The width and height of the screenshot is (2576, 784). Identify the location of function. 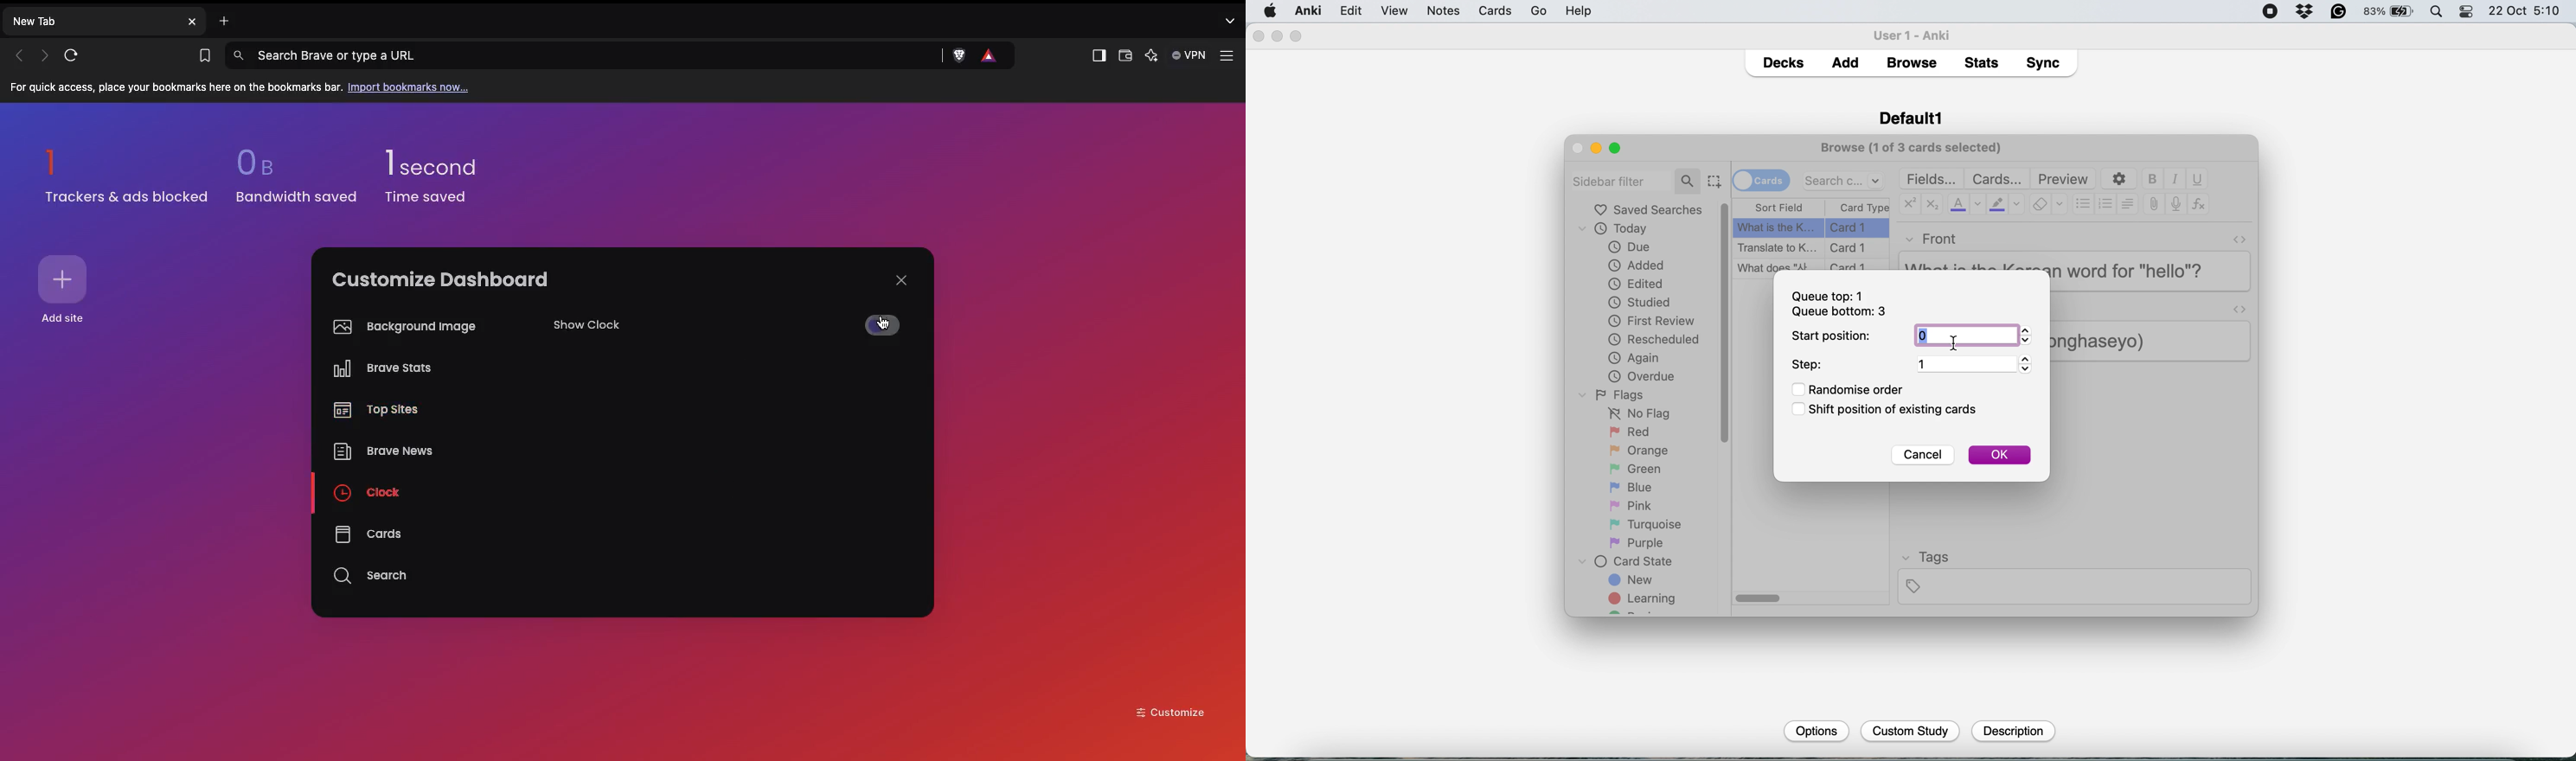
(2199, 205).